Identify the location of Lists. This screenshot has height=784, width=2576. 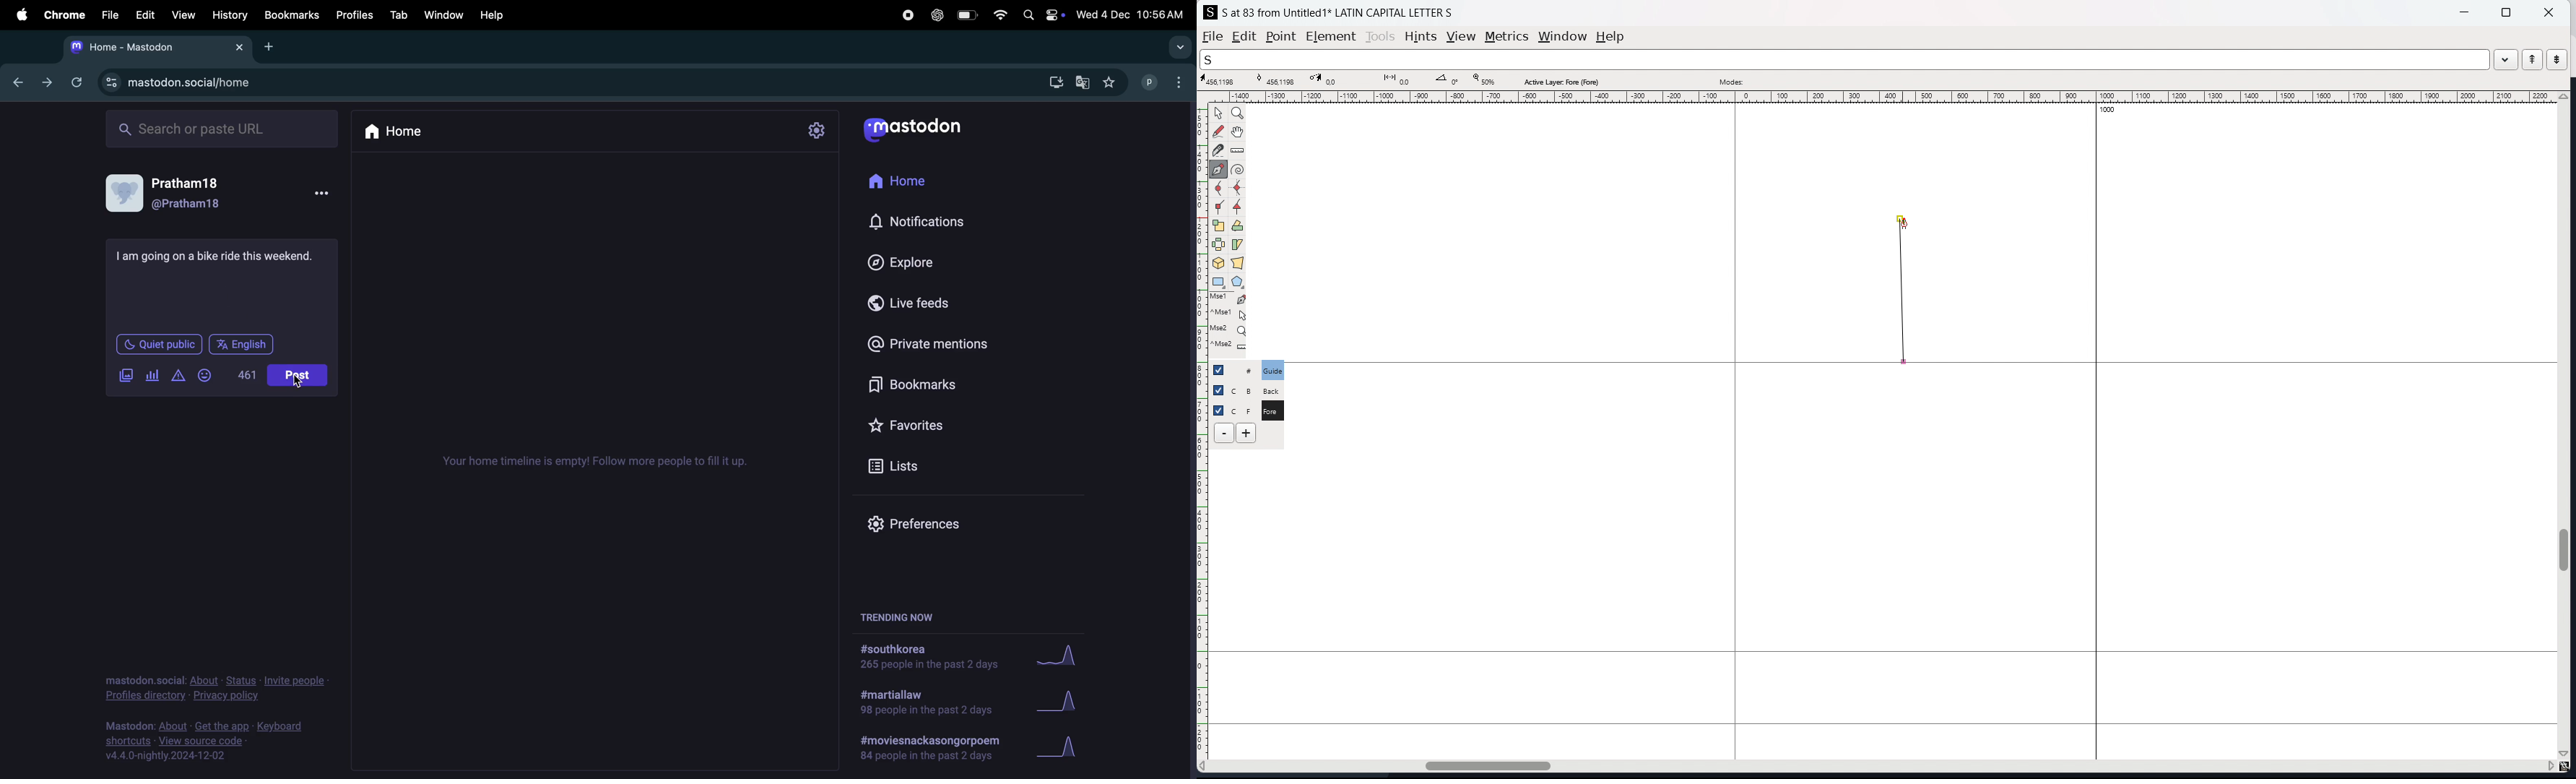
(912, 466).